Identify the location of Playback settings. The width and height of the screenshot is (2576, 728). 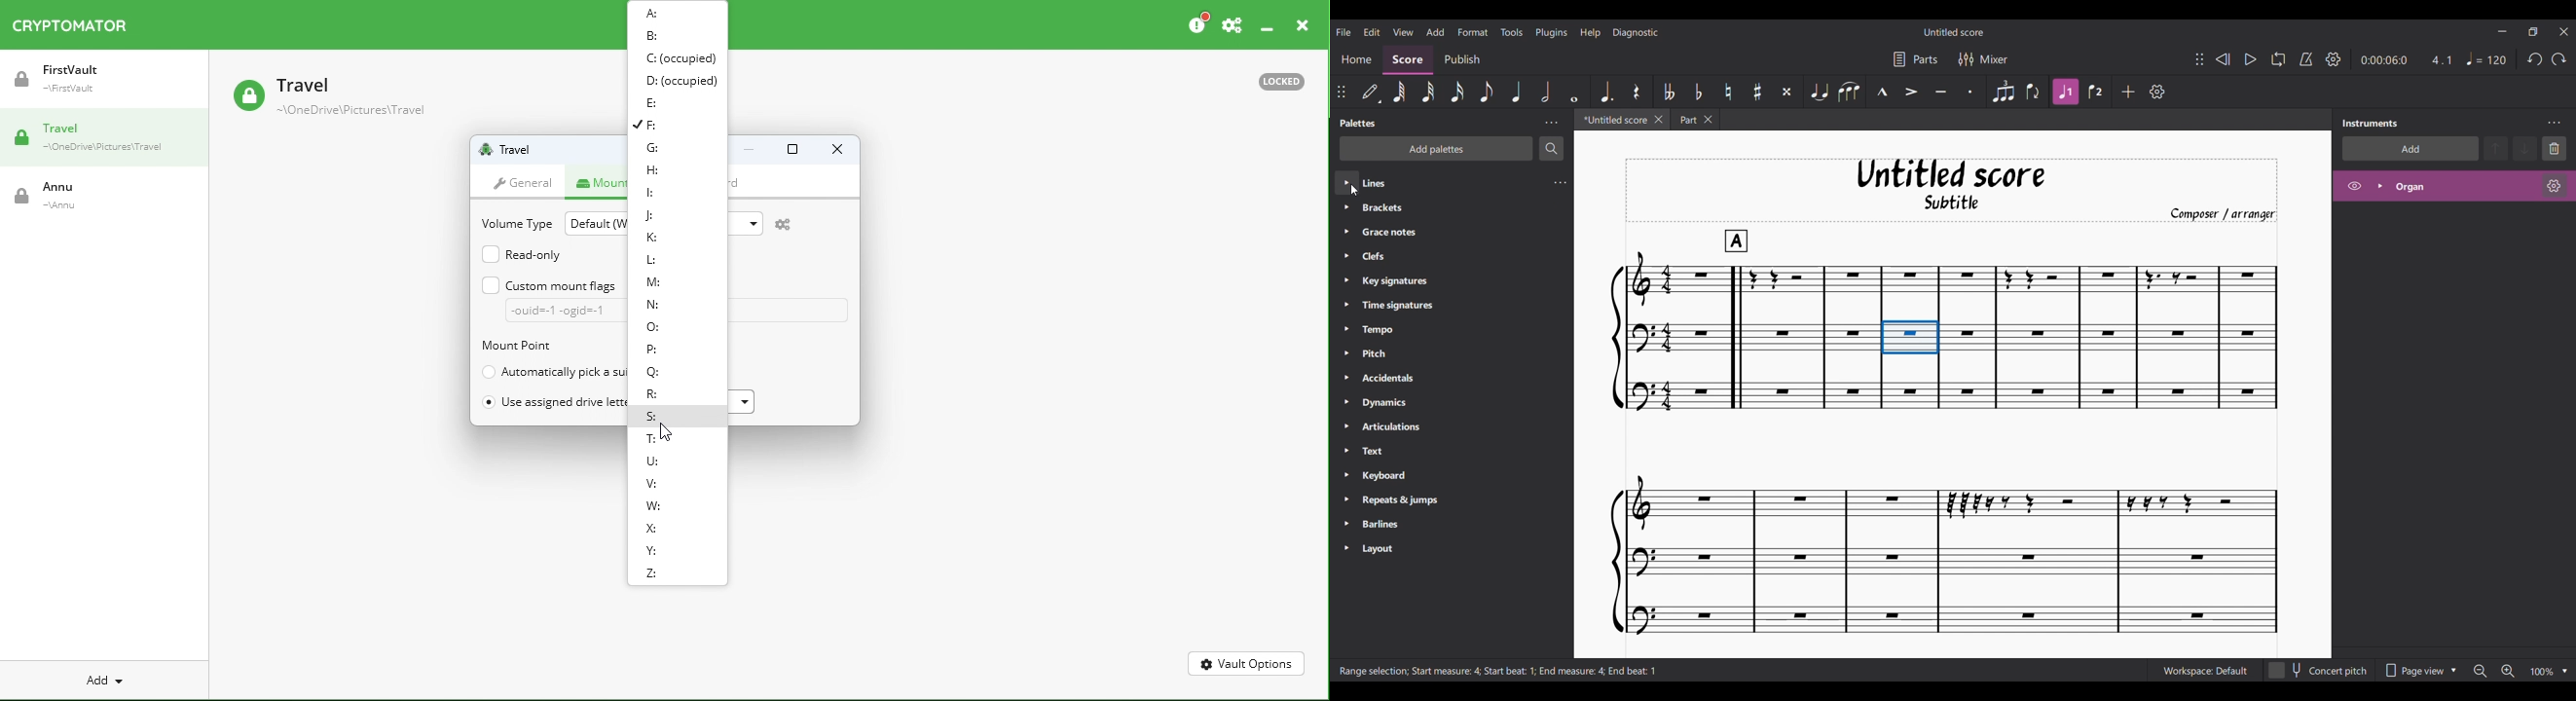
(2334, 59).